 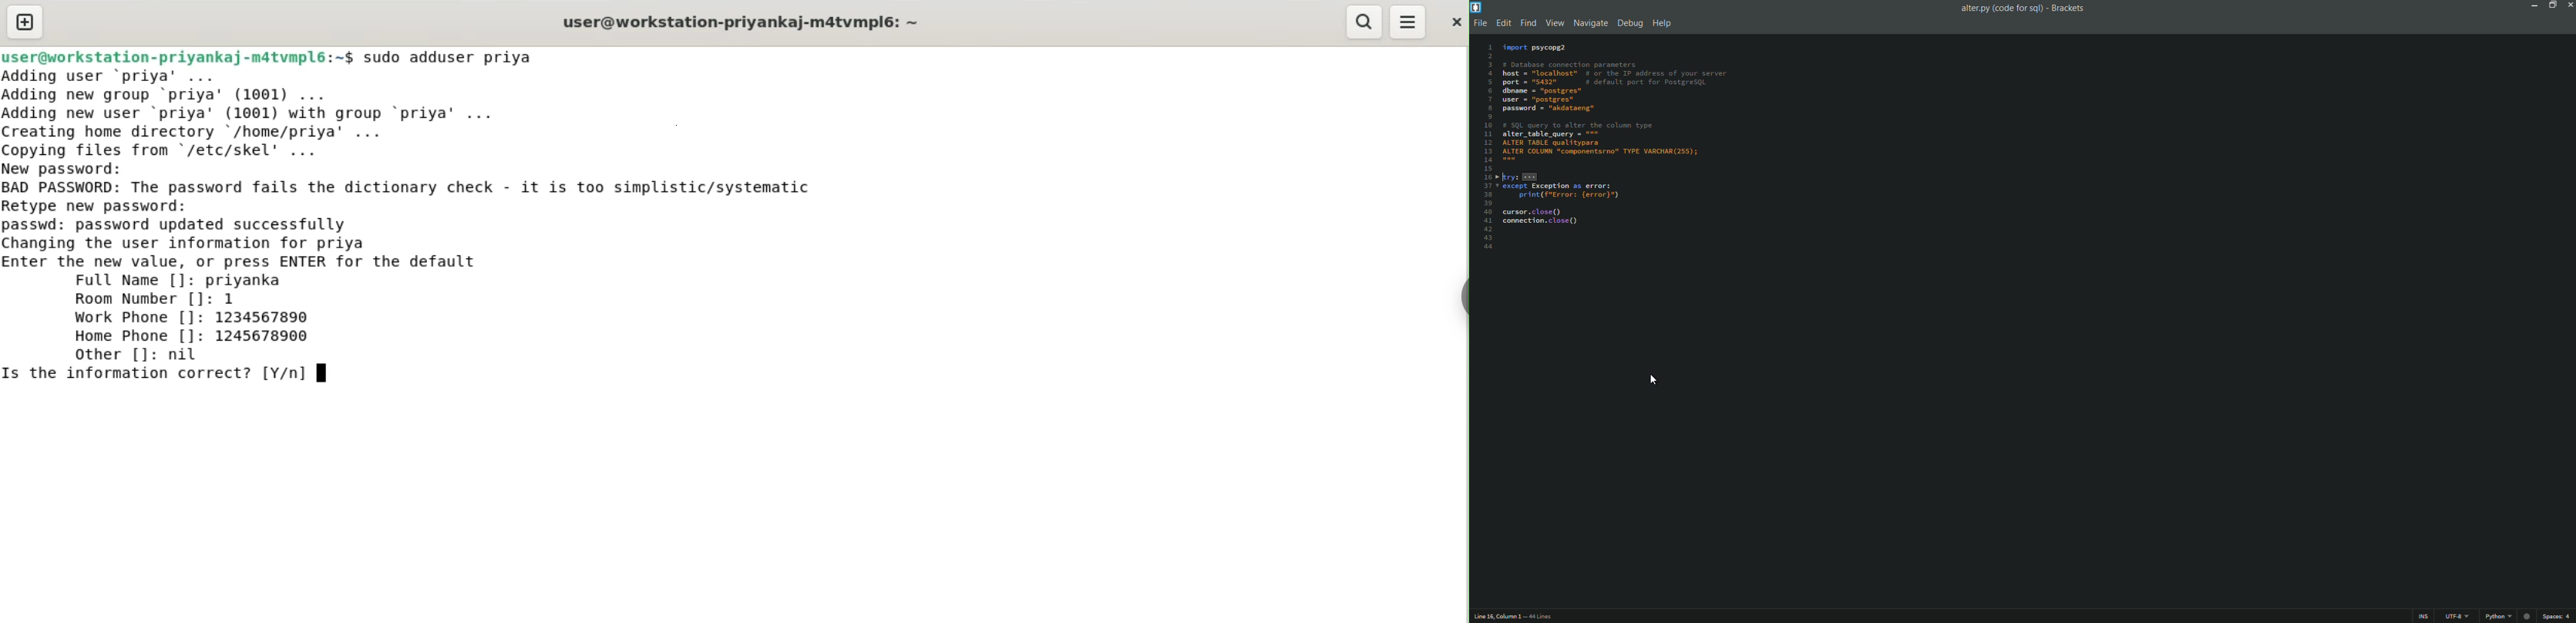 I want to click on passwd: password updated successfully    changing the user information for priya  enter the new value, or press ENTER for default value, so click(x=276, y=241).